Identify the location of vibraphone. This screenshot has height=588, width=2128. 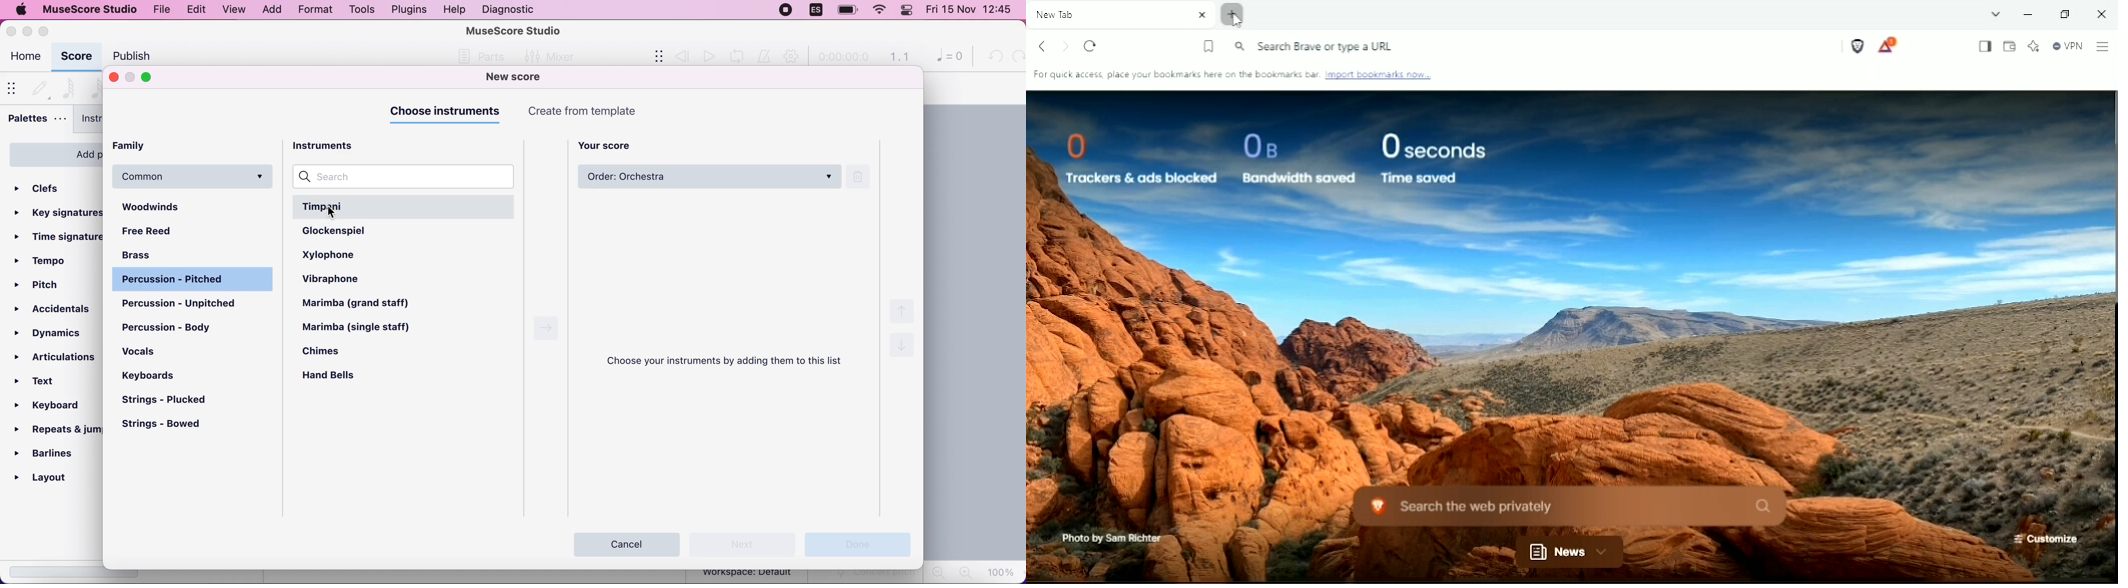
(345, 280).